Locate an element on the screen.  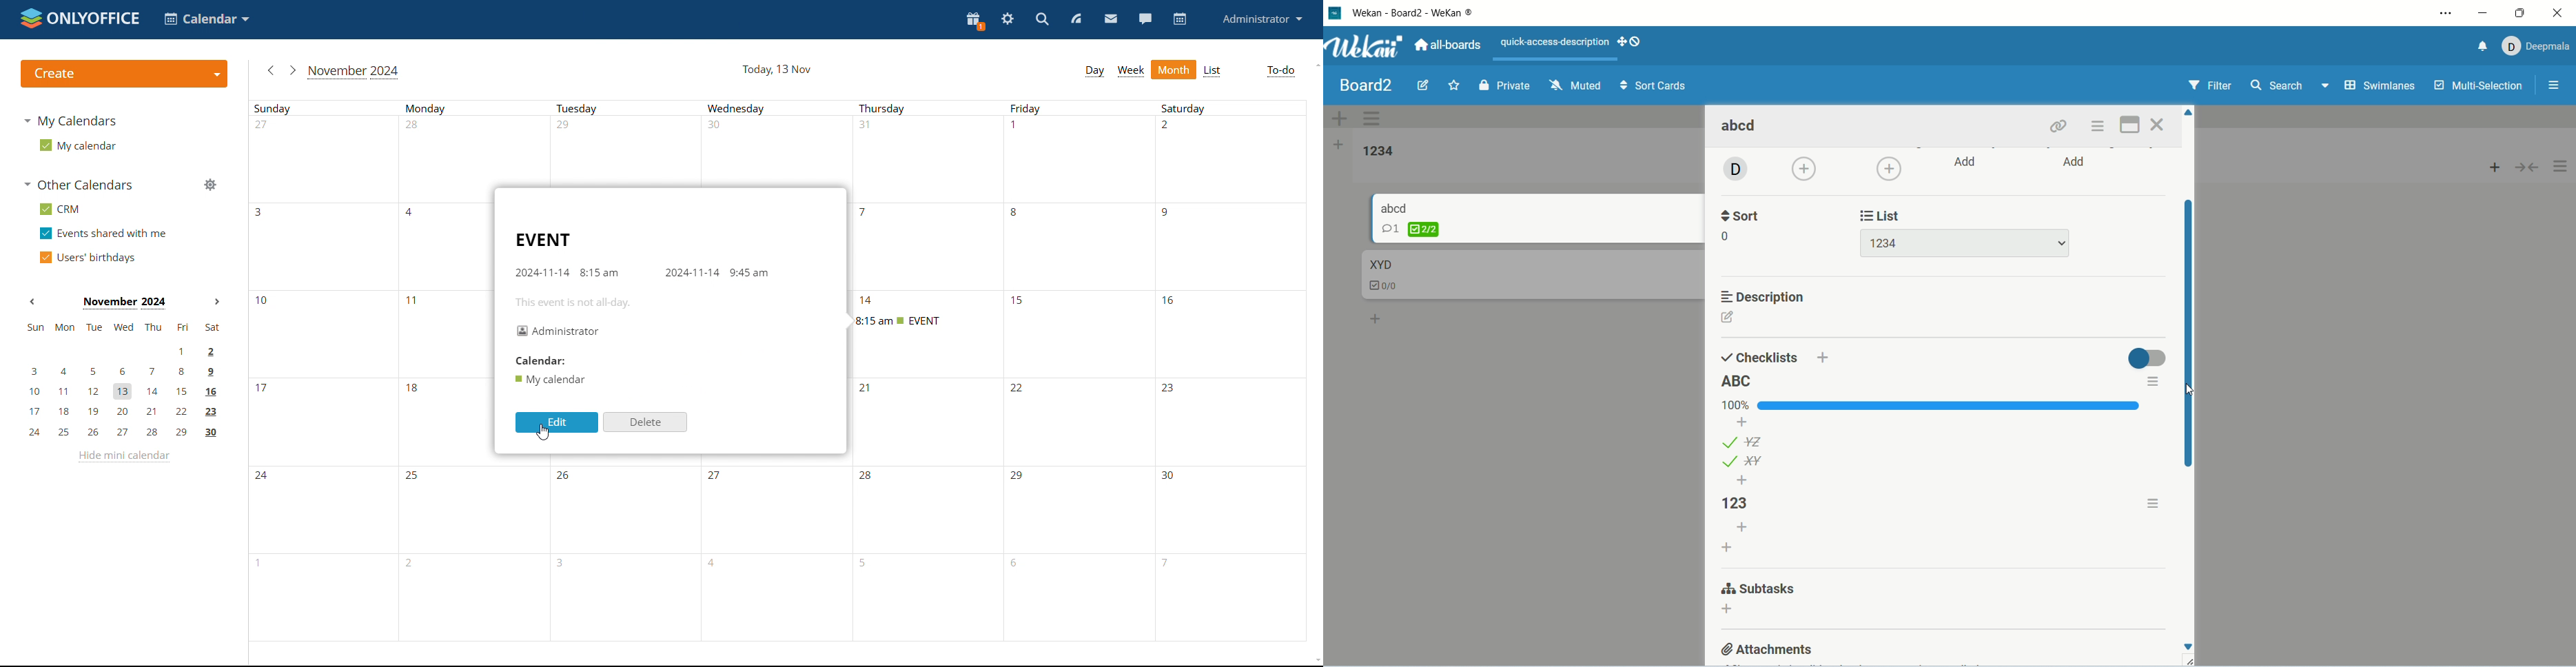
manage is located at coordinates (209, 185).